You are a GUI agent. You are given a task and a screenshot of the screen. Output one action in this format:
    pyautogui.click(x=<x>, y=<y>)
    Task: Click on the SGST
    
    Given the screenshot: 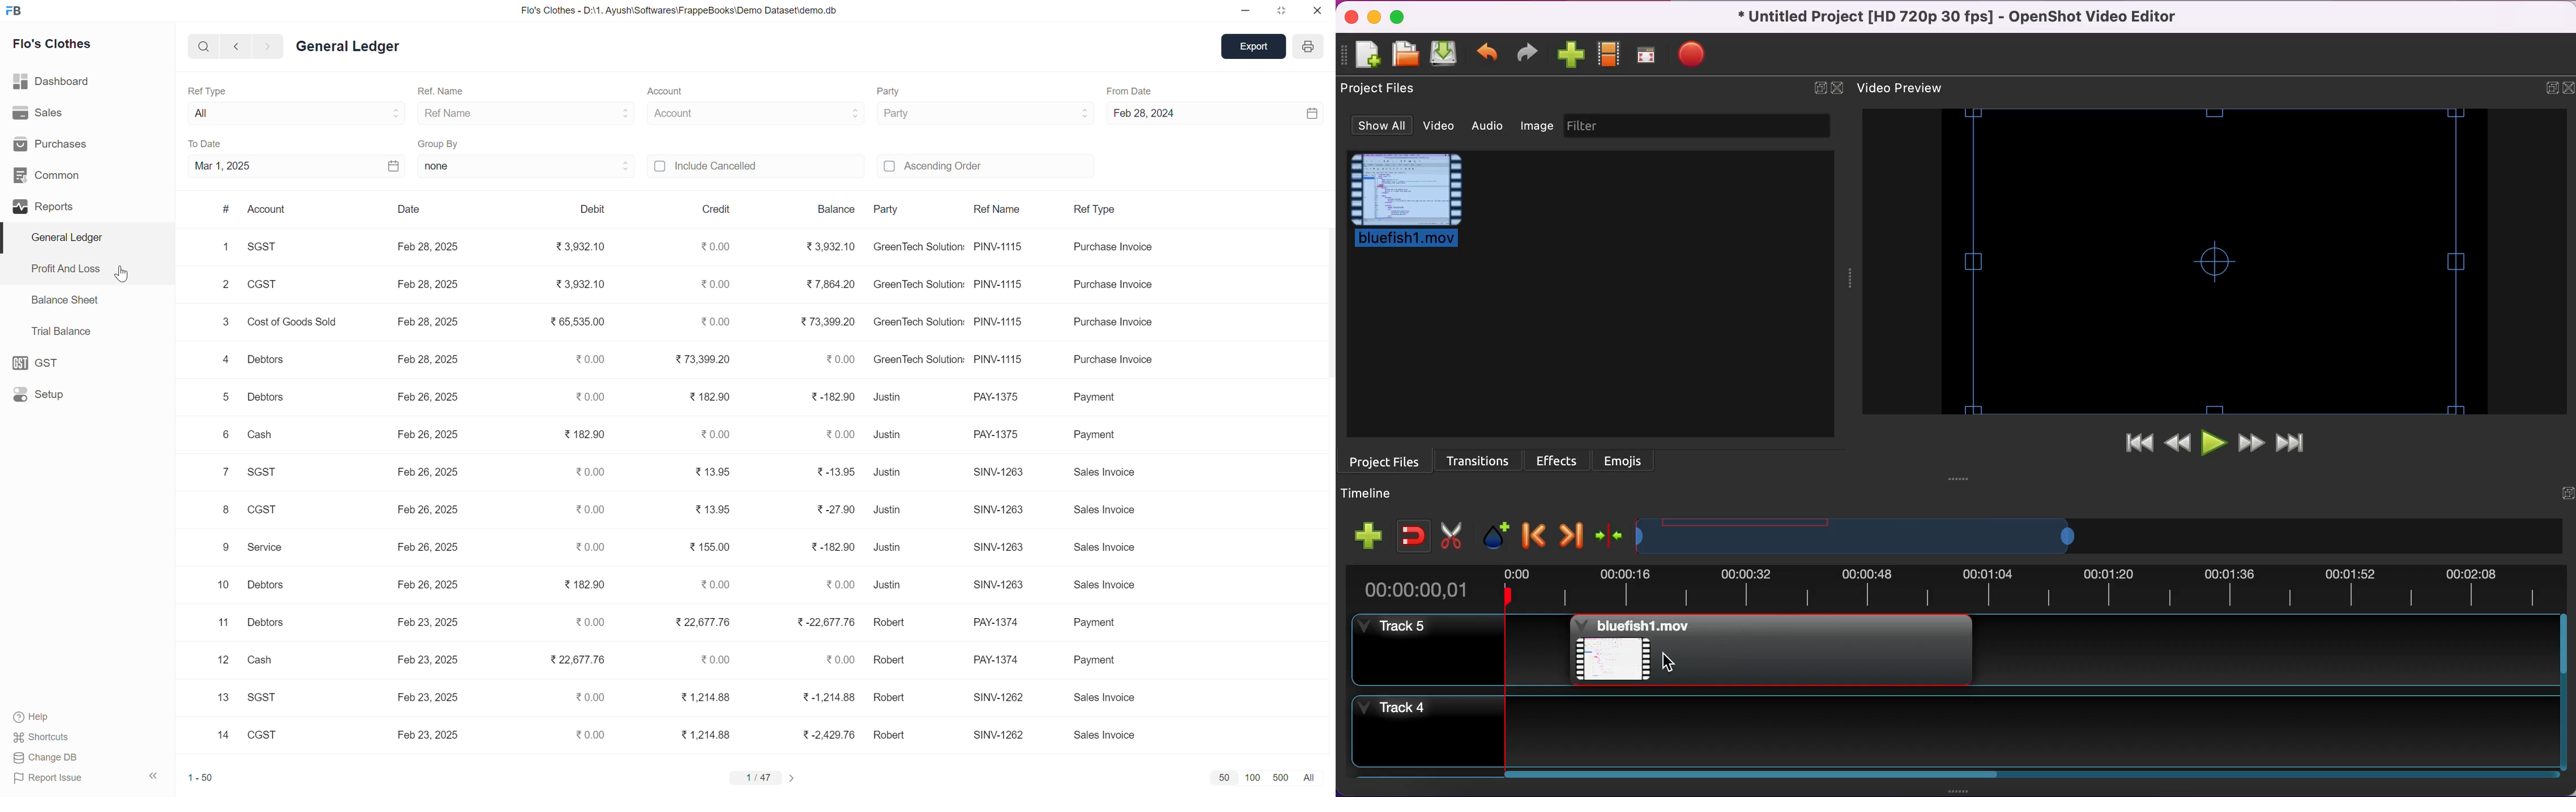 What is the action you would take?
    pyautogui.click(x=269, y=700)
    